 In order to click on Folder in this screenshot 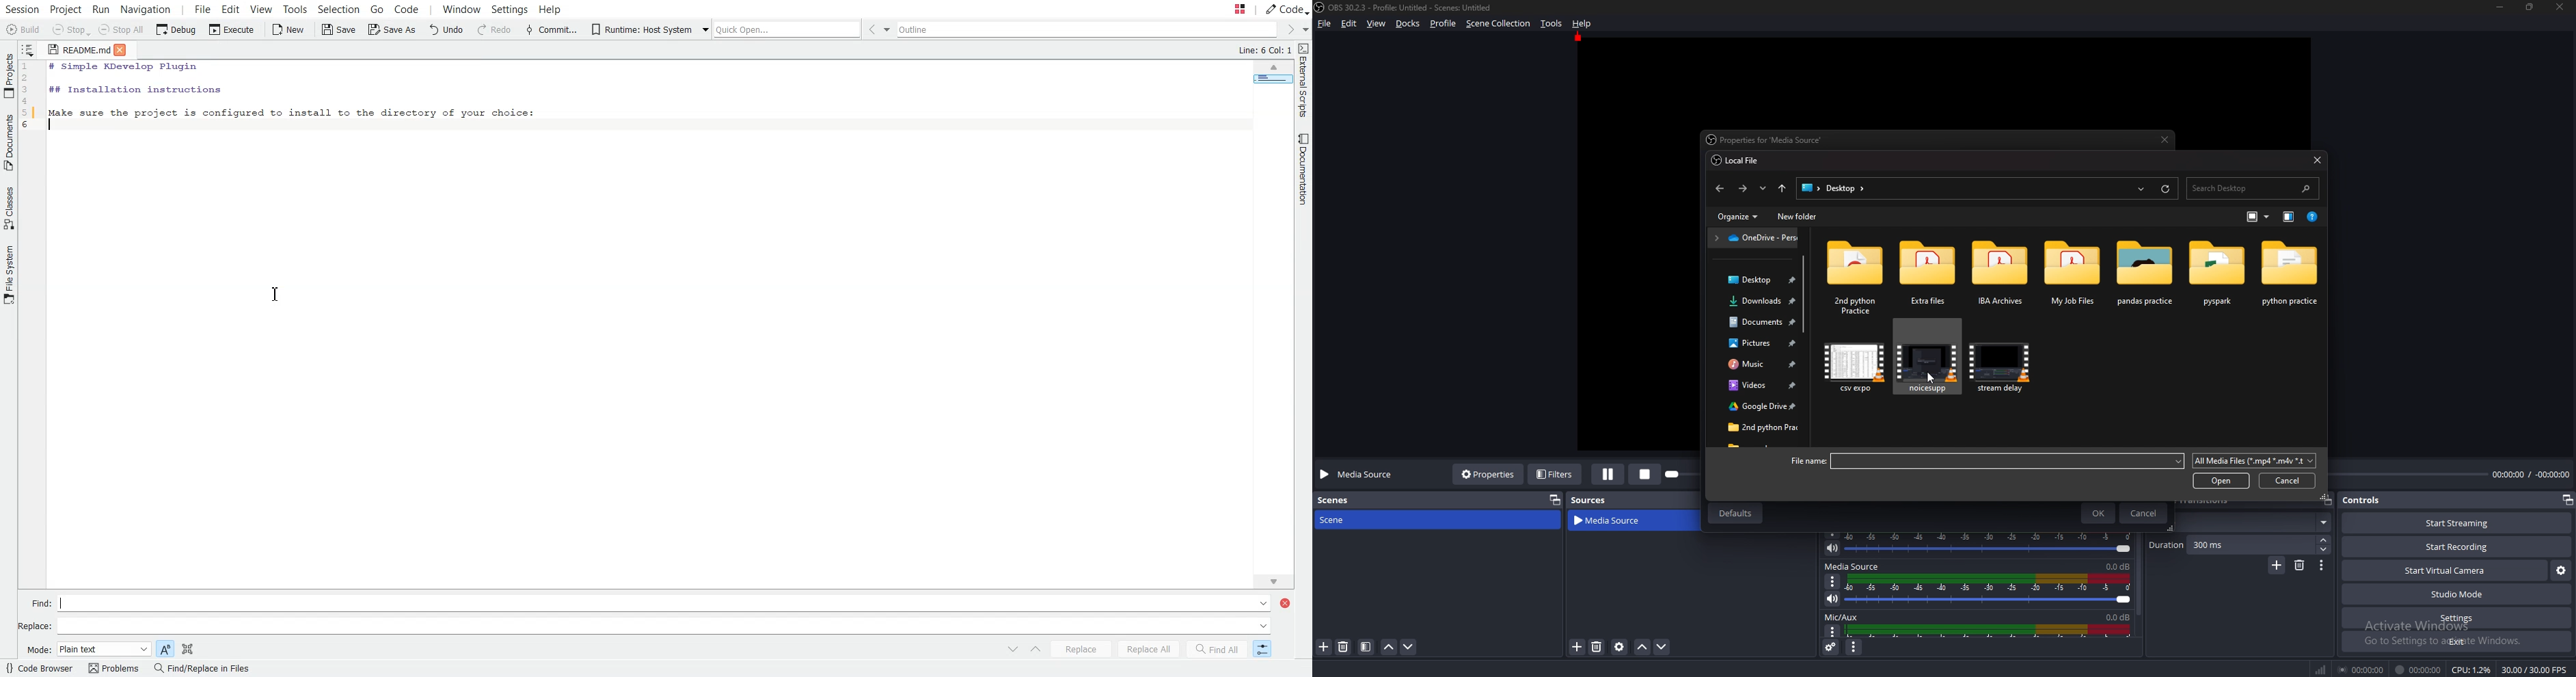, I will do `click(1755, 301)`.